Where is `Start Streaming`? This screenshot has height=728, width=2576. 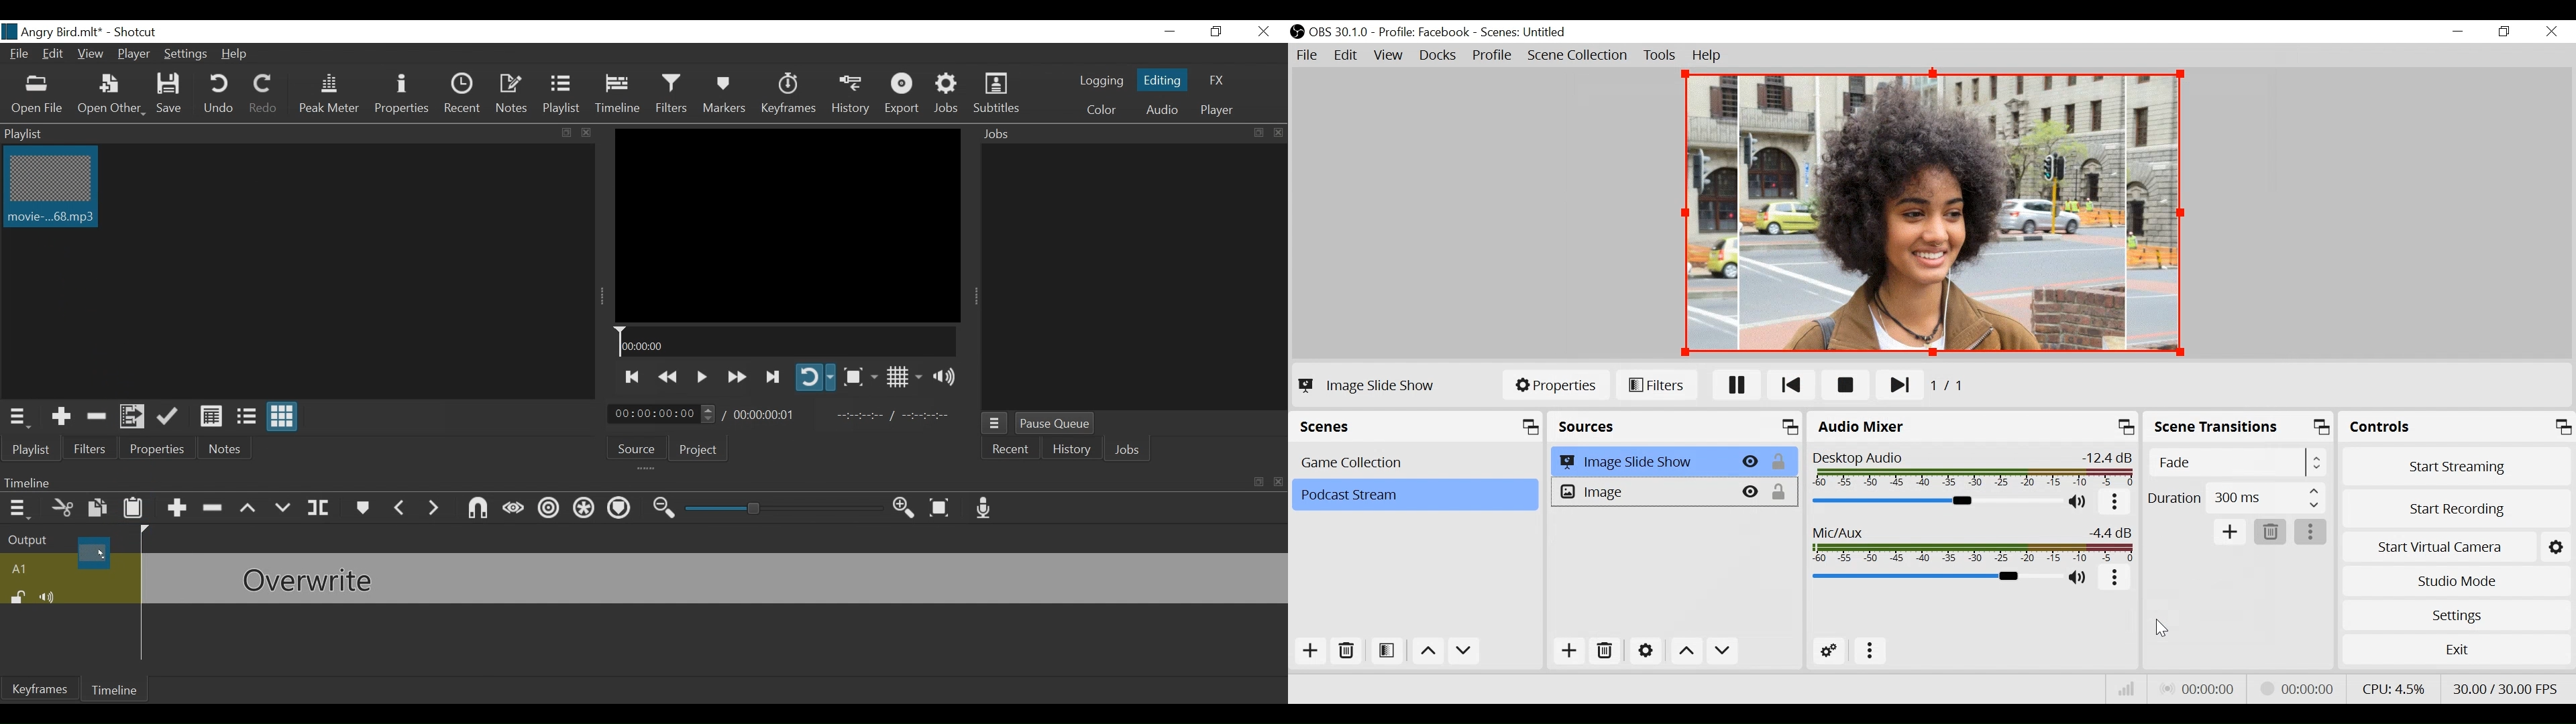
Start Streaming is located at coordinates (2457, 466).